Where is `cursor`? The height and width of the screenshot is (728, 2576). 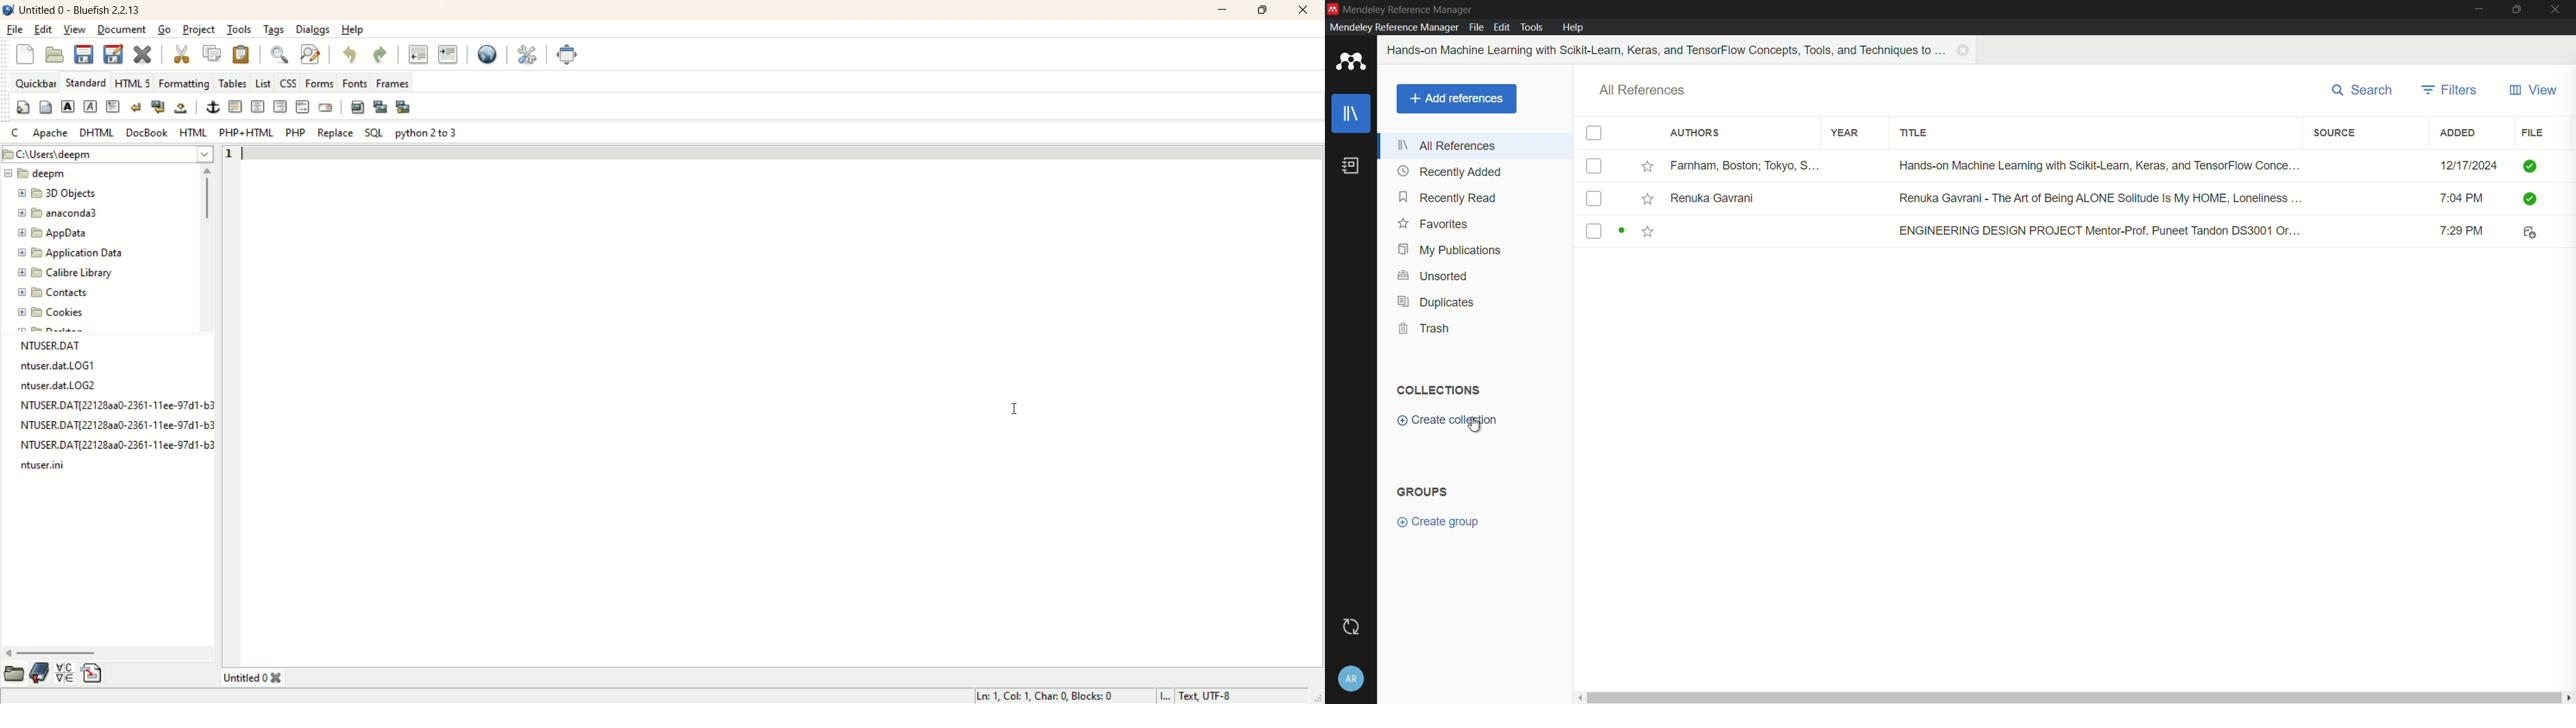 cursor is located at coordinates (1475, 426).